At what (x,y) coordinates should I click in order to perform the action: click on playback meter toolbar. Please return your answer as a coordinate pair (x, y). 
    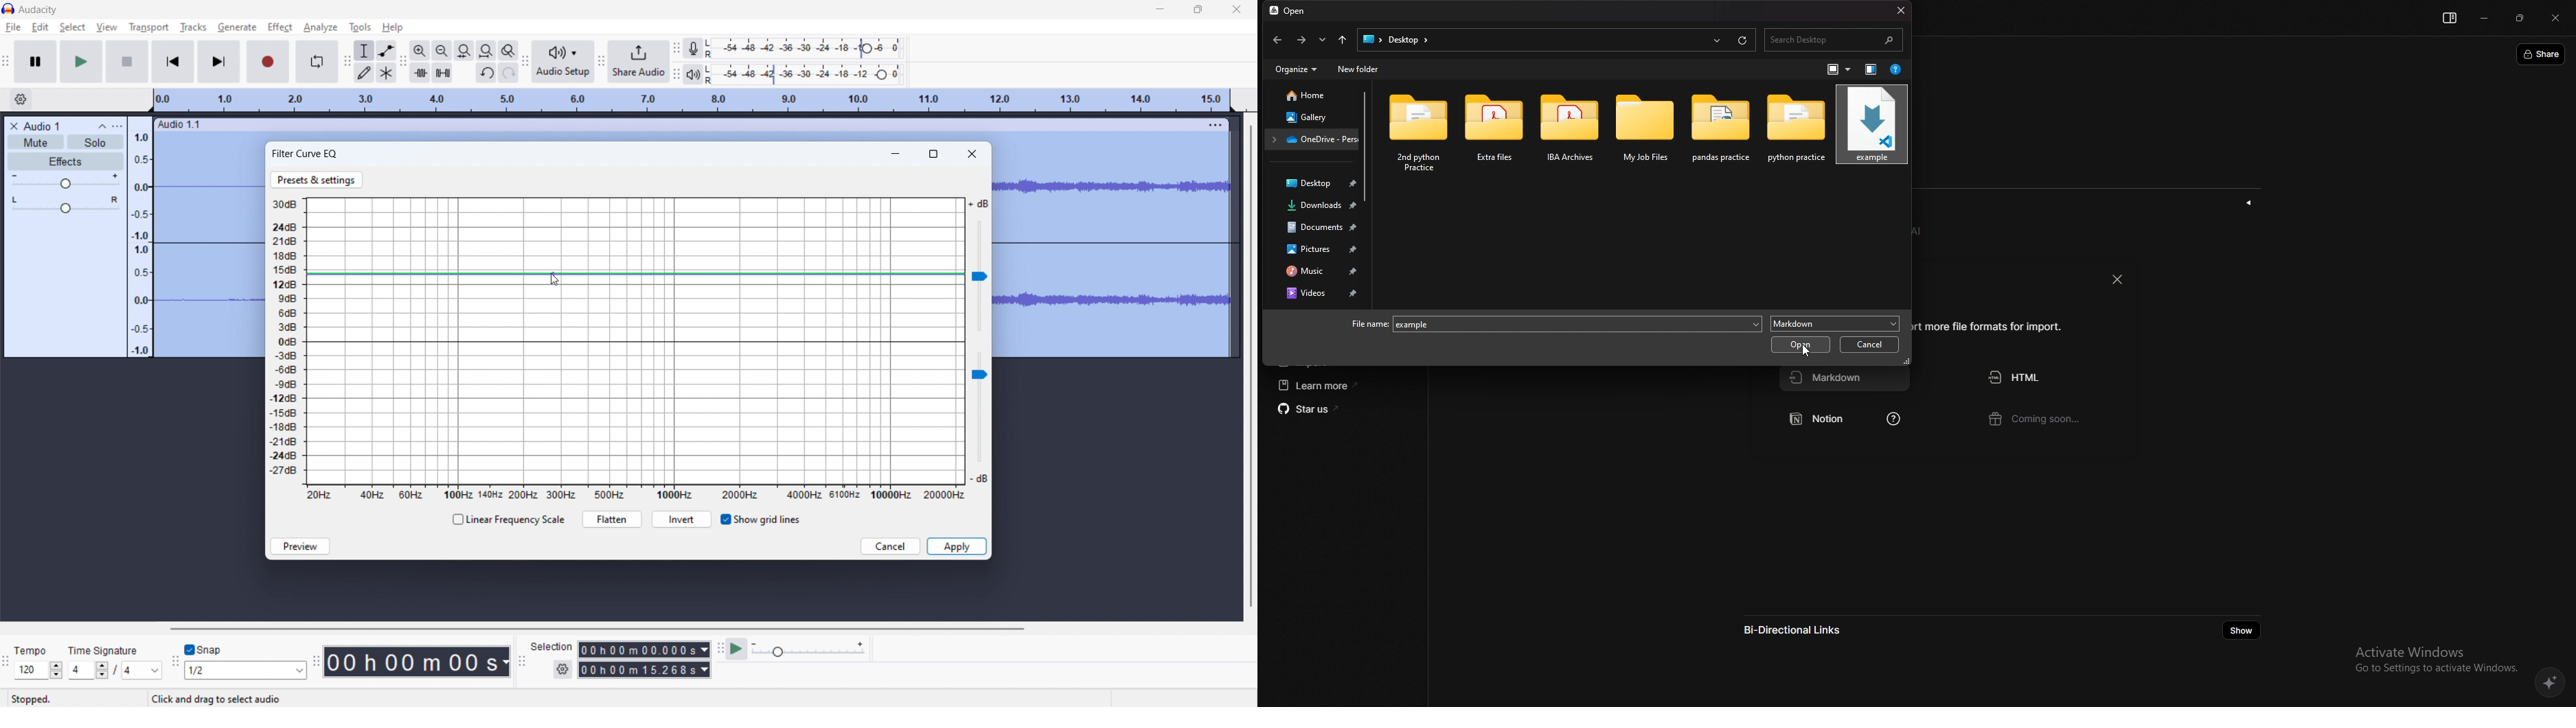
    Looking at the image, I should click on (677, 73).